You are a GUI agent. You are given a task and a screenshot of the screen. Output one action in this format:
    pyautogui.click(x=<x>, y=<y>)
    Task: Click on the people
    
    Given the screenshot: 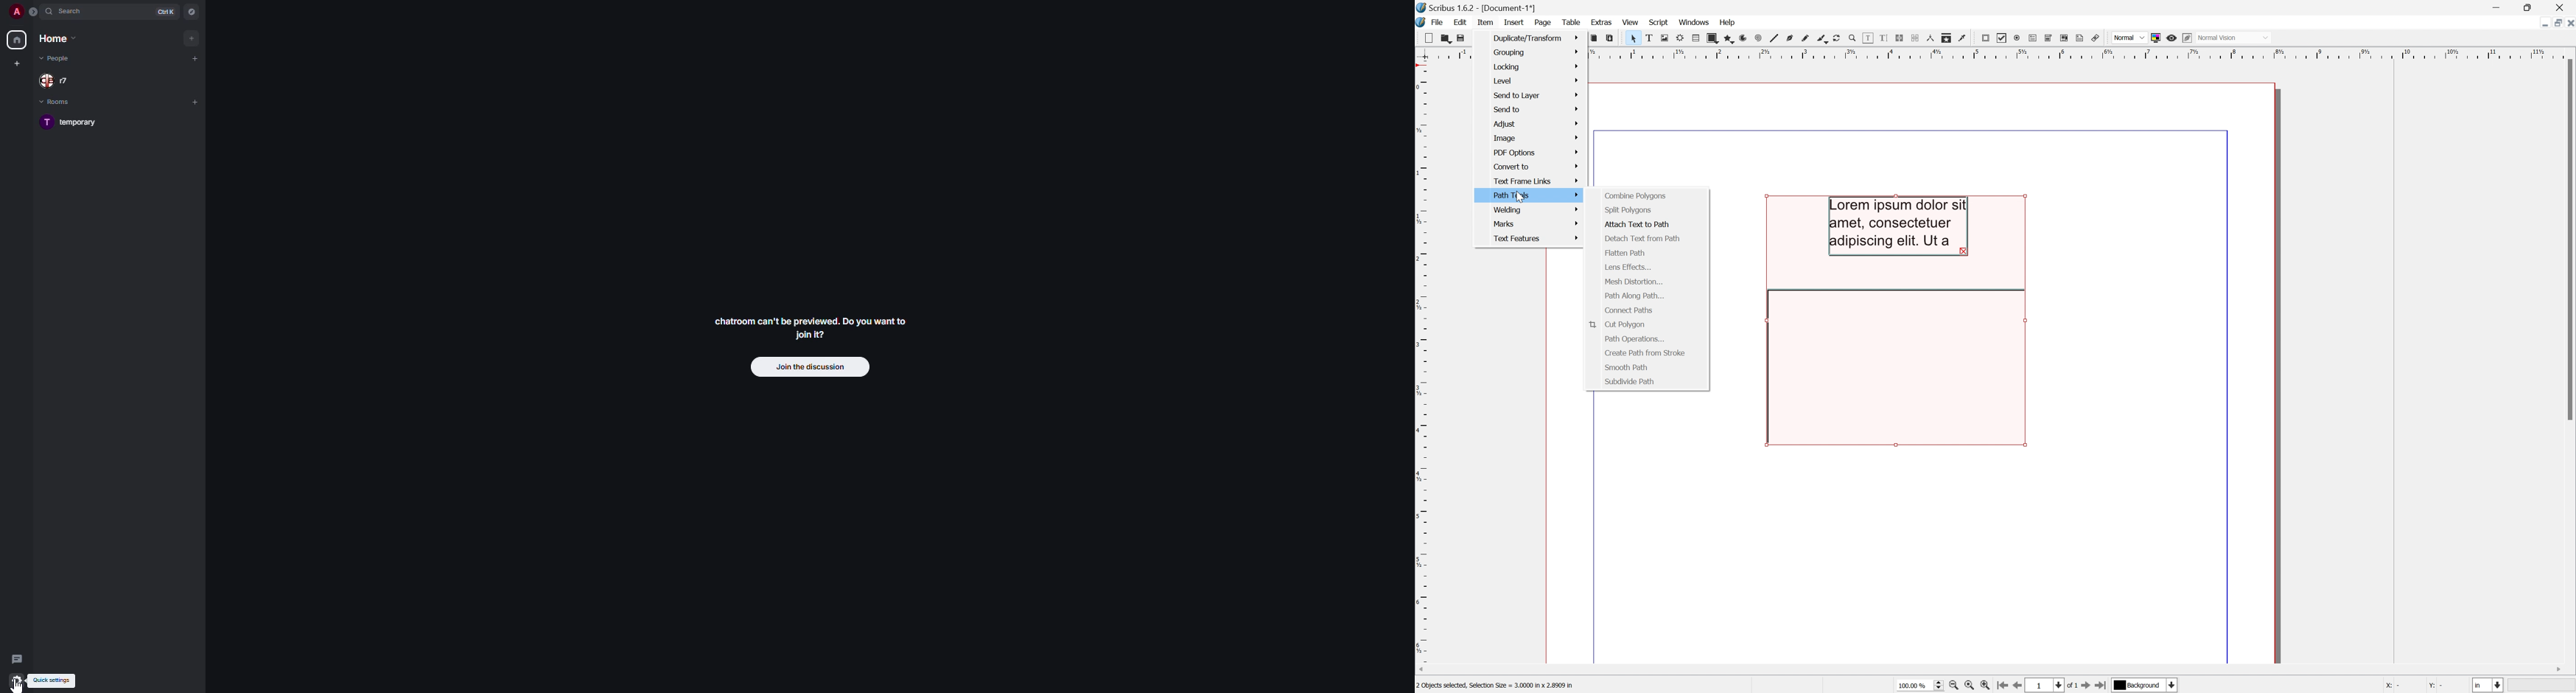 What is the action you would take?
    pyautogui.click(x=56, y=81)
    